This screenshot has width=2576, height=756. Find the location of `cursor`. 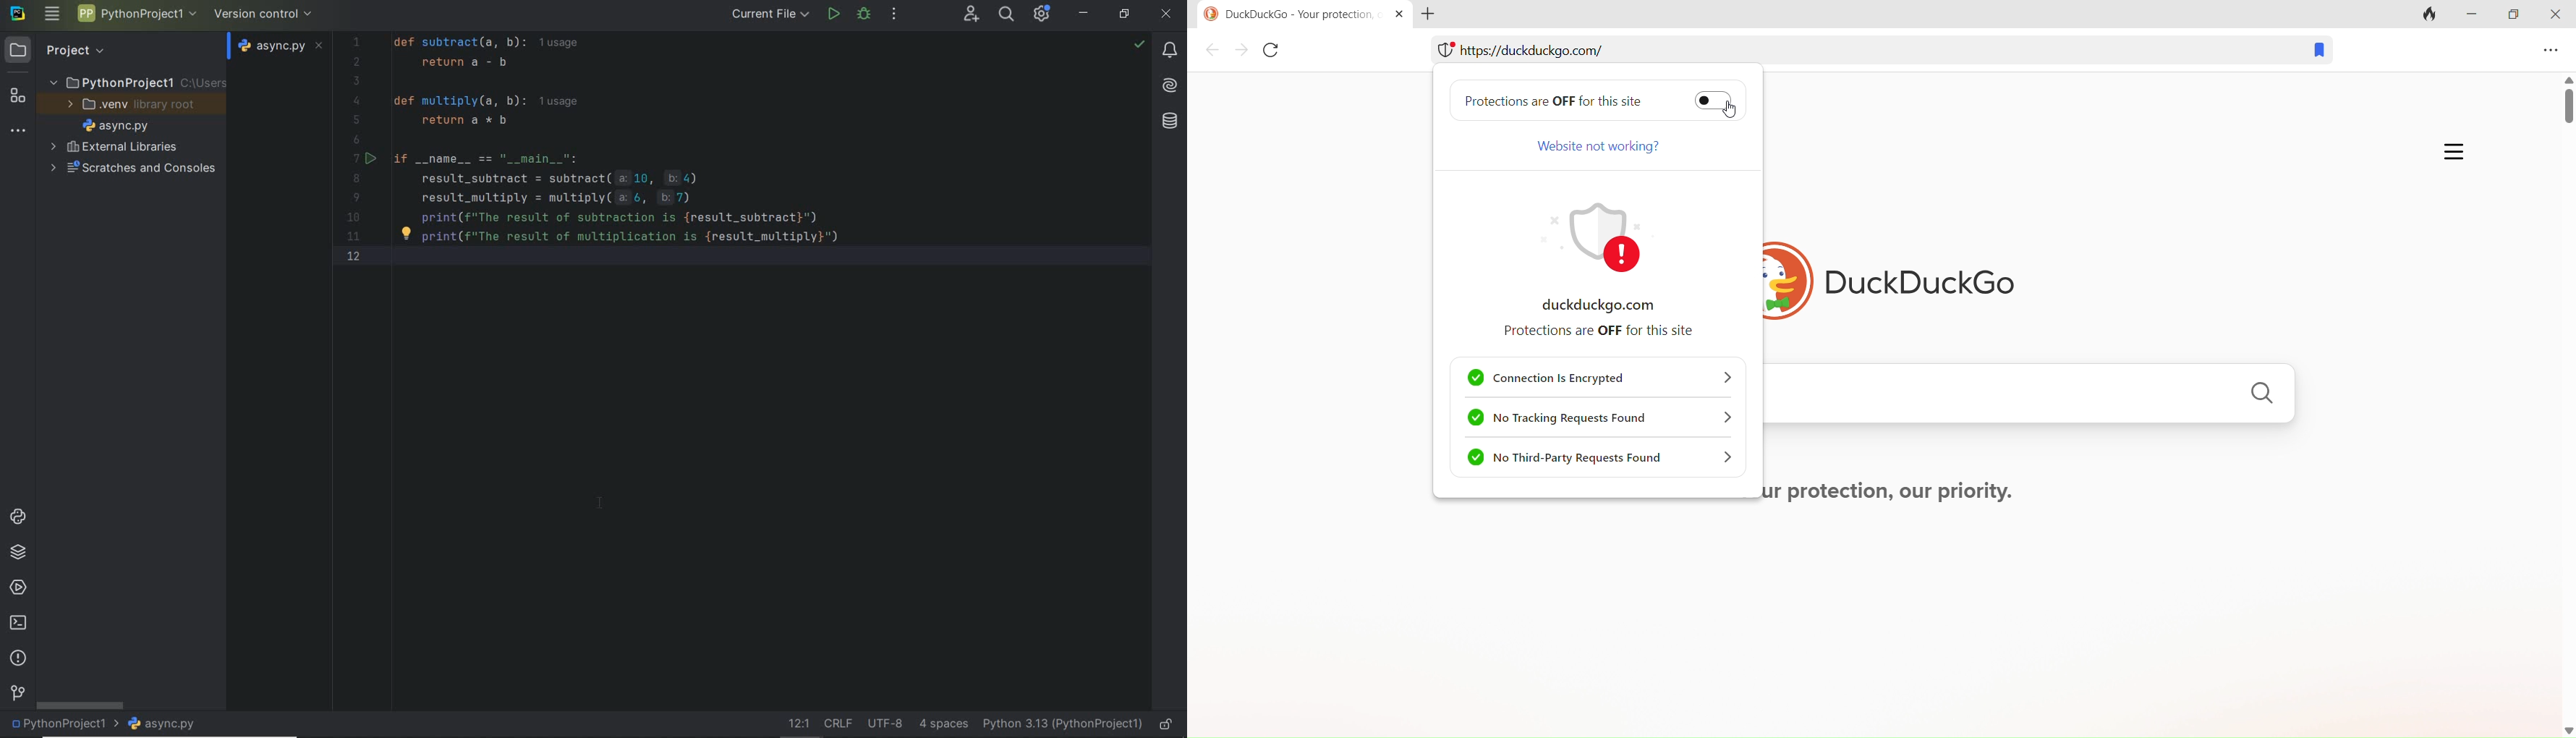

cursor is located at coordinates (1735, 114).